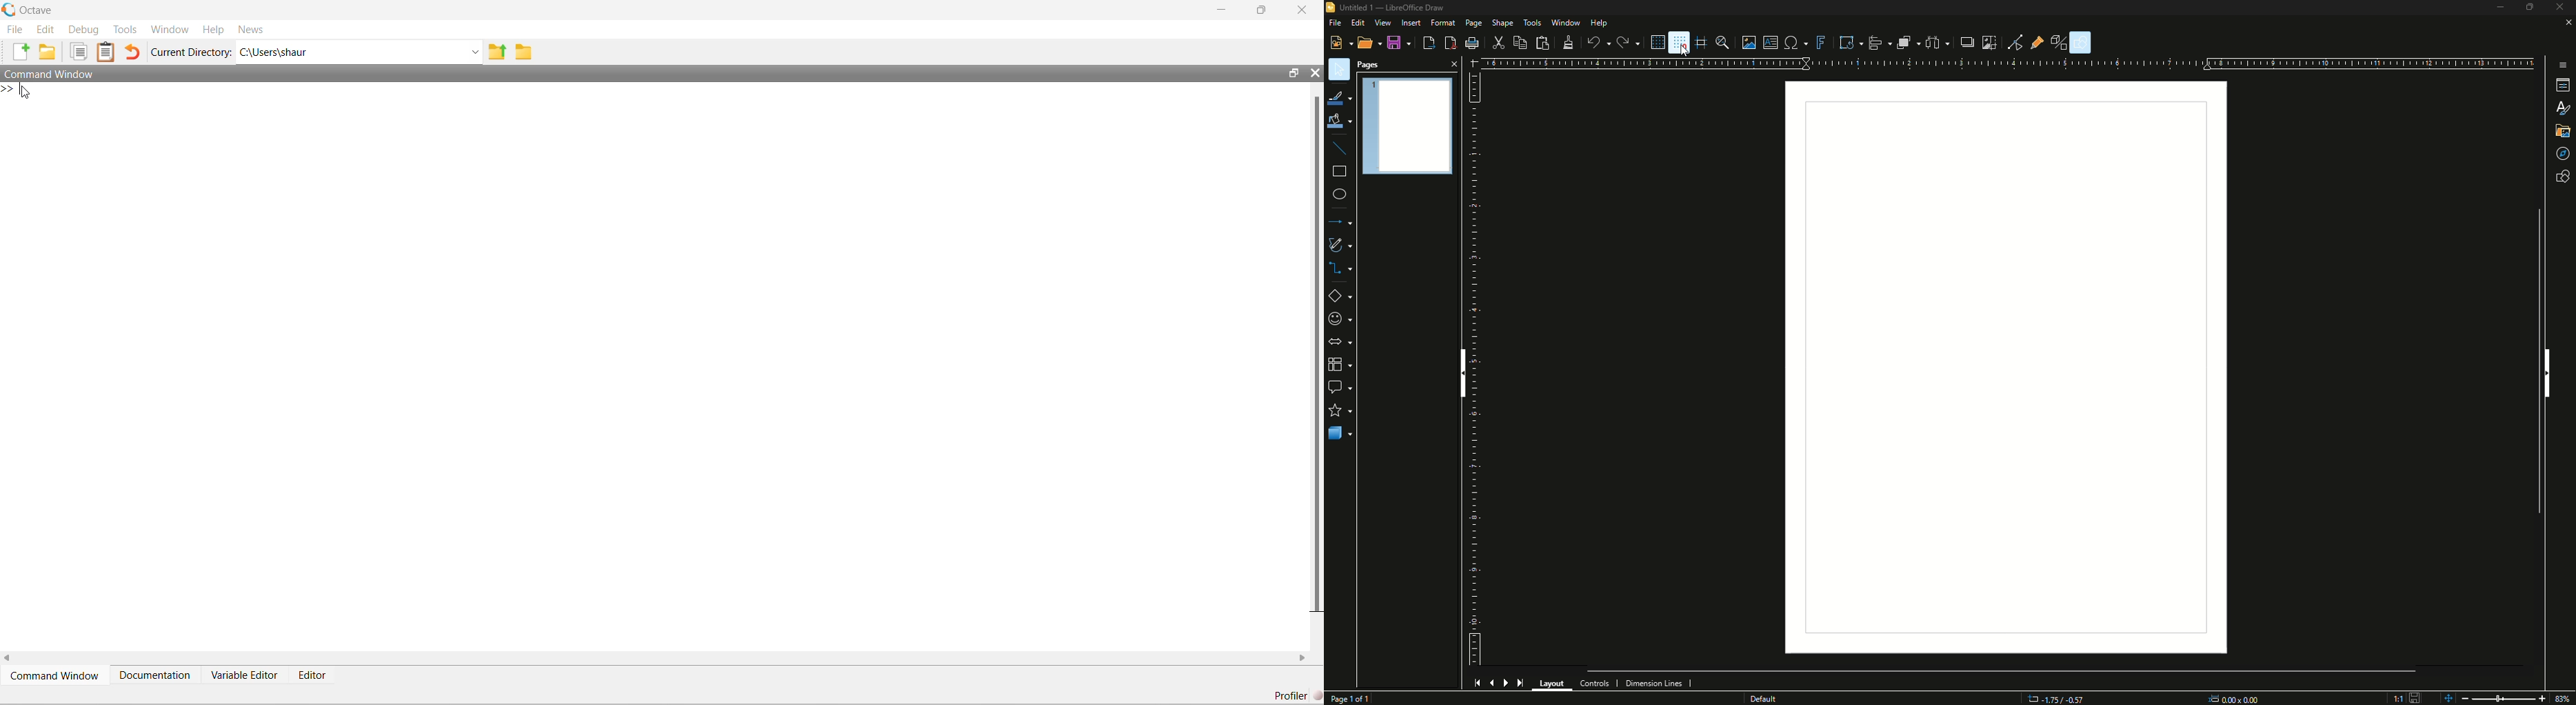  What do you see at coordinates (2059, 42) in the screenshot?
I see `Tool` at bounding box center [2059, 42].